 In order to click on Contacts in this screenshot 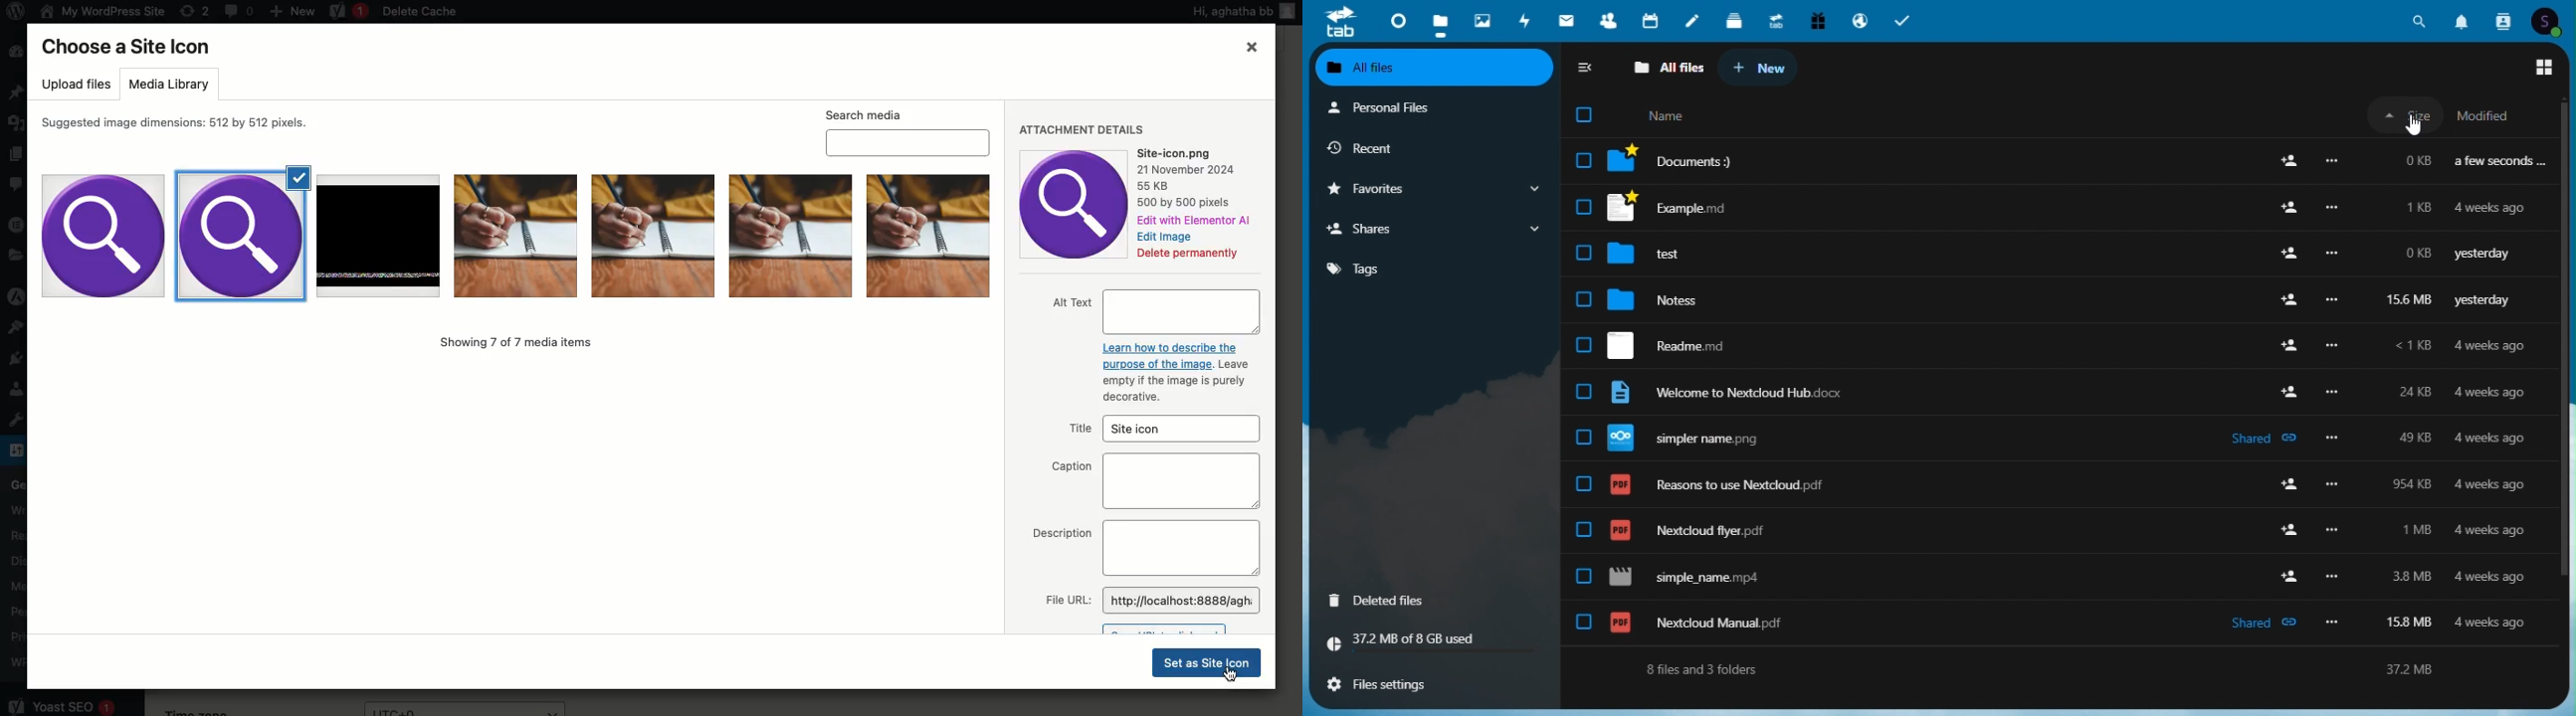, I will do `click(1608, 19)`.